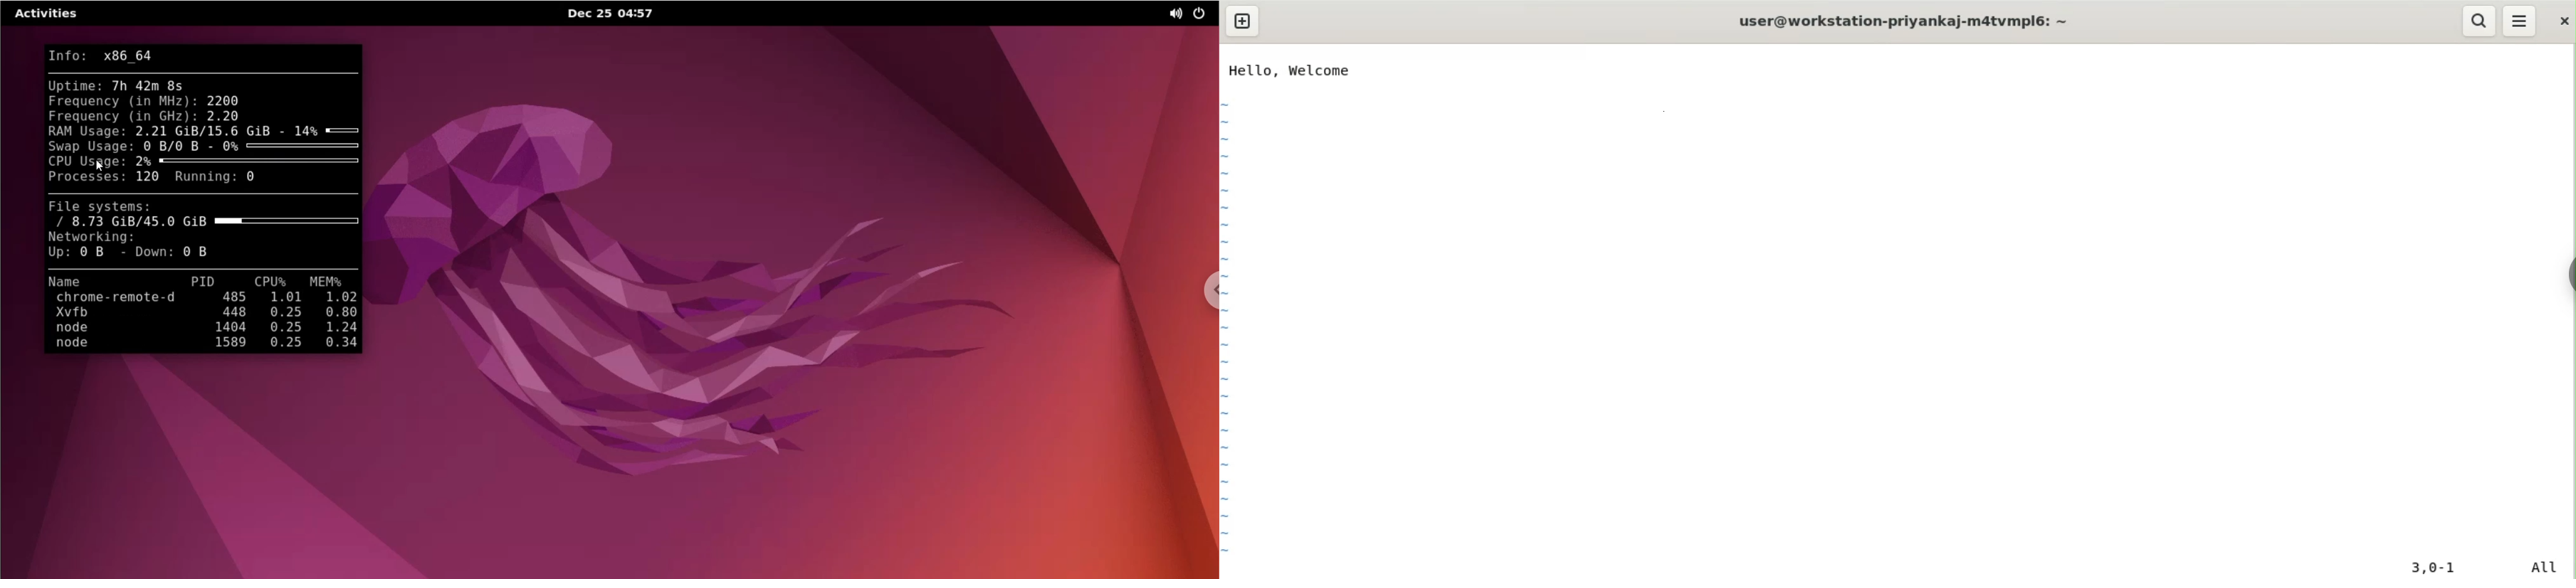 This screenshot has height=588, width=2576. I want to click on sidebar, so click(2569, 273).